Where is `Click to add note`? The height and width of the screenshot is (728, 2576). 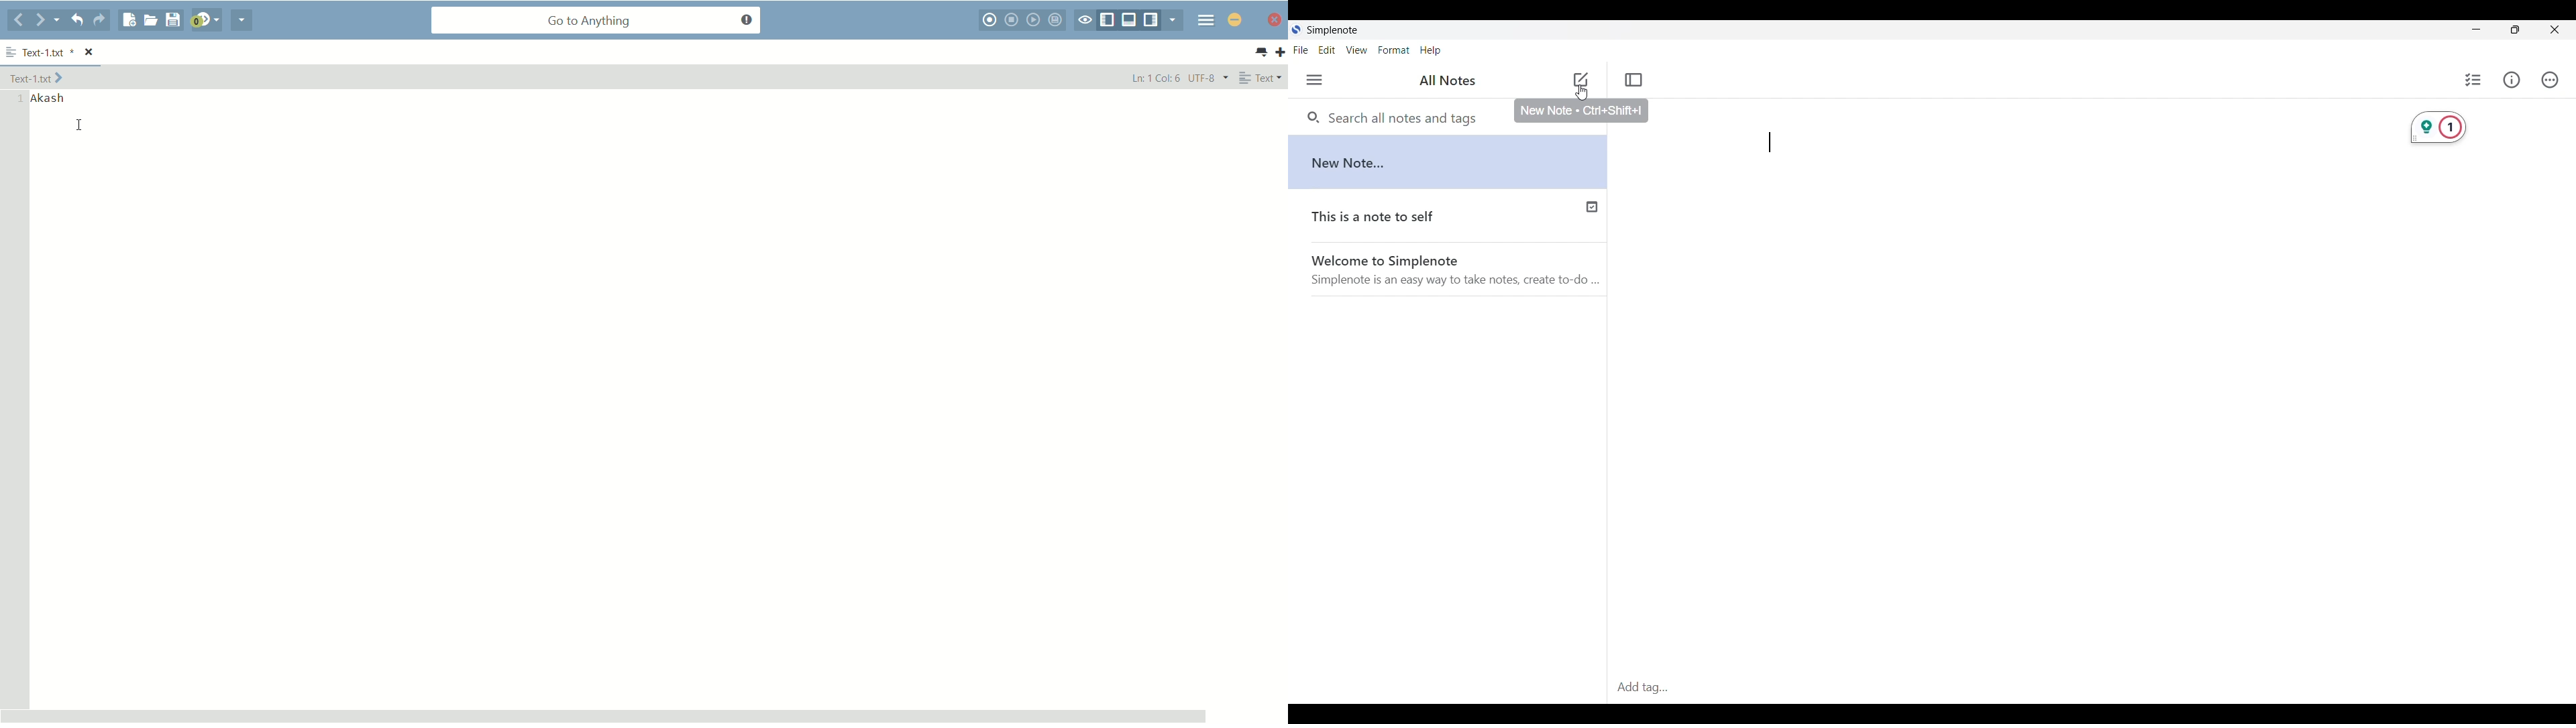
Click to add note is located at coordinates (1581, 79).